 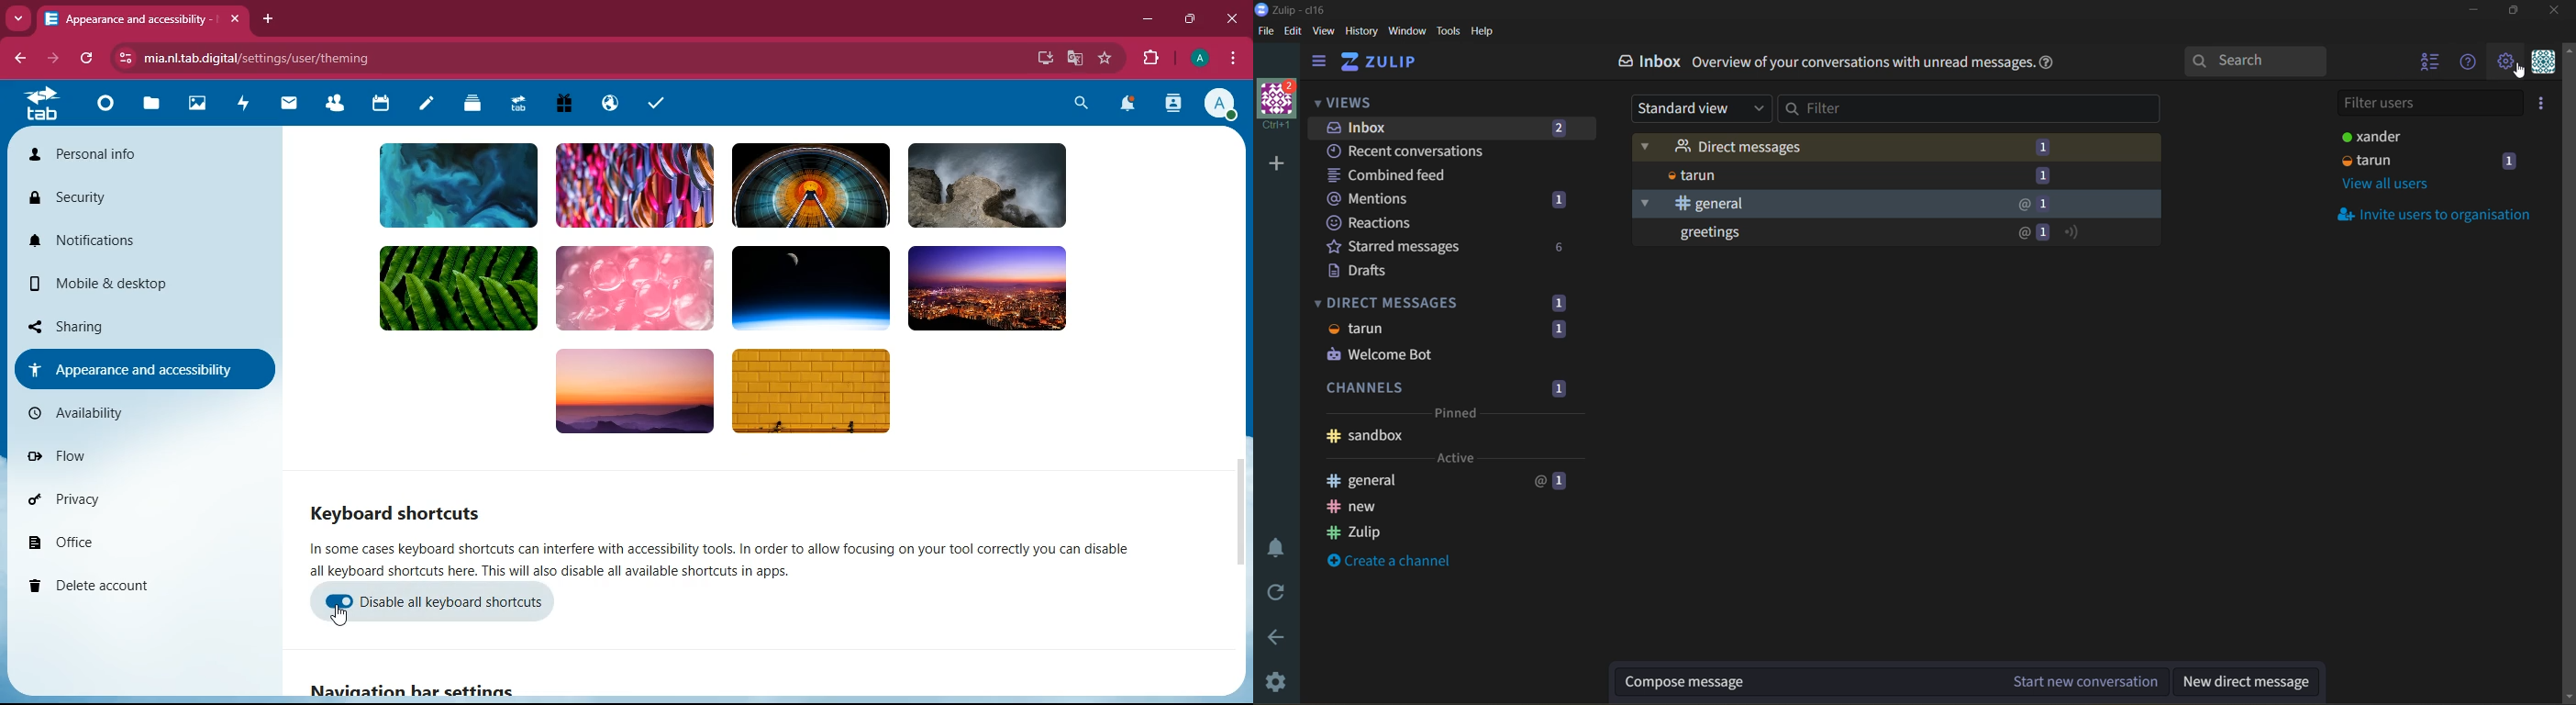 What do you see at coordinates (339, 619) in the screenshot?
I see `cursor` at bounding box center [339, 619].